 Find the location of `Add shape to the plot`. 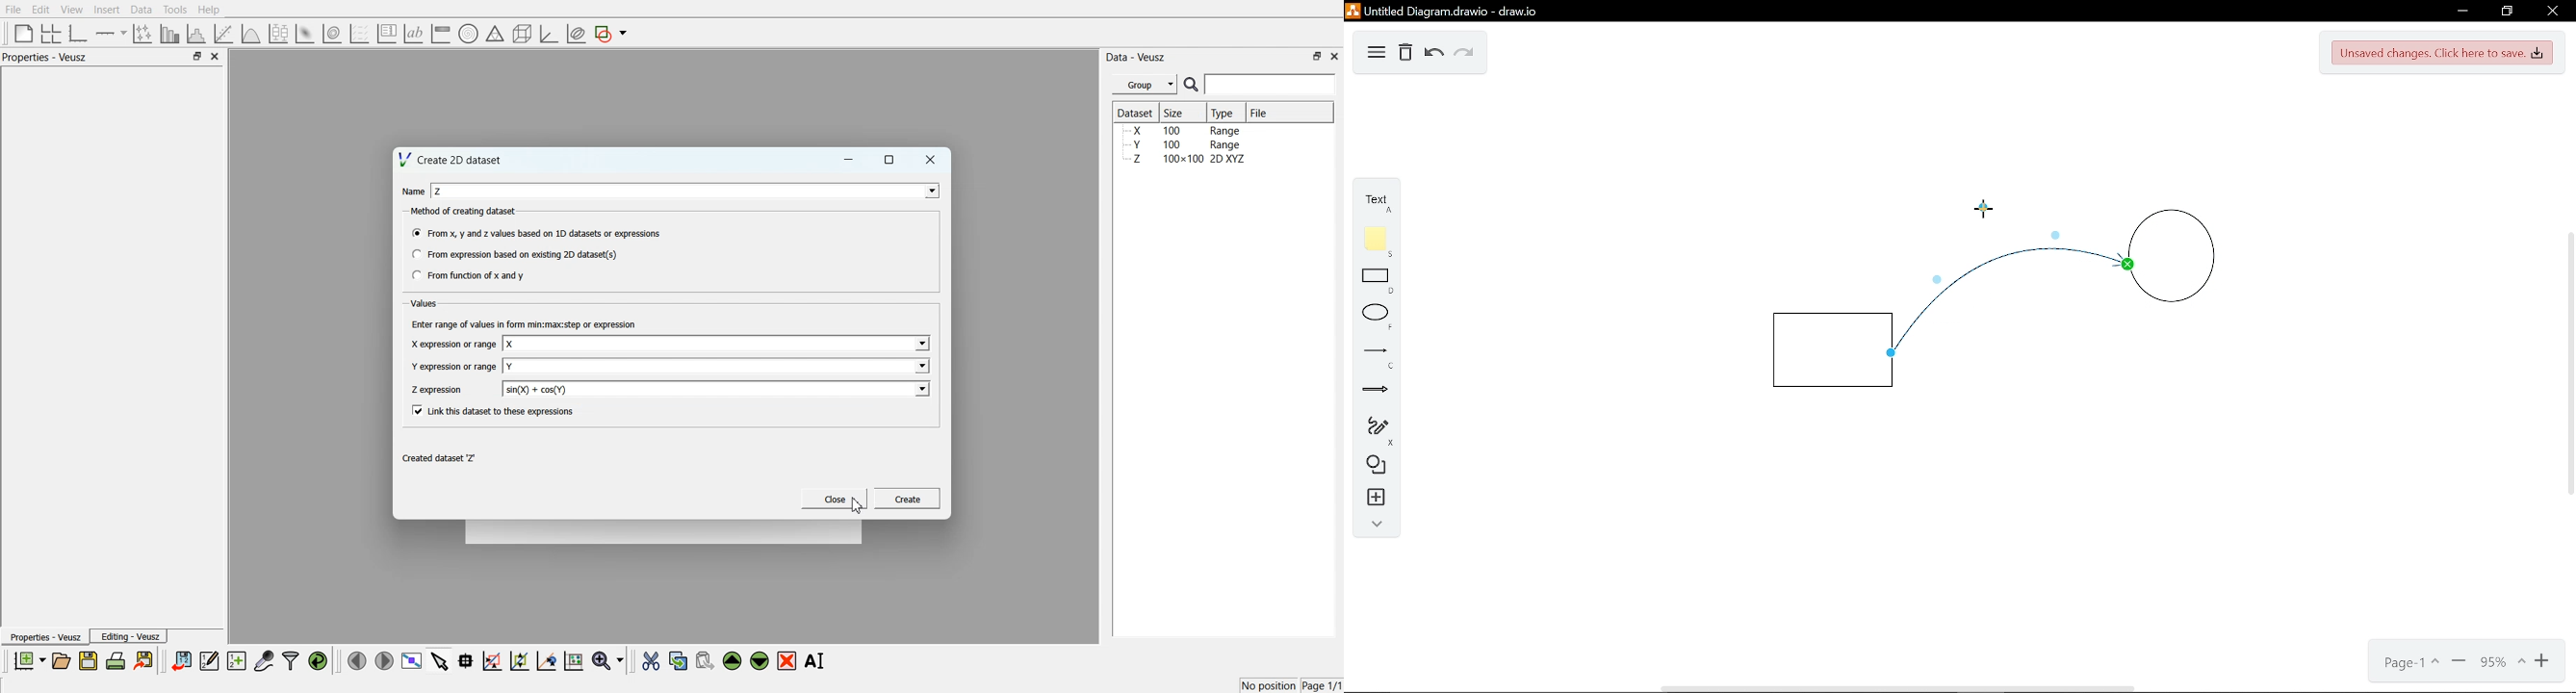

Add shape to the plot is located at coordinates (610, 34).